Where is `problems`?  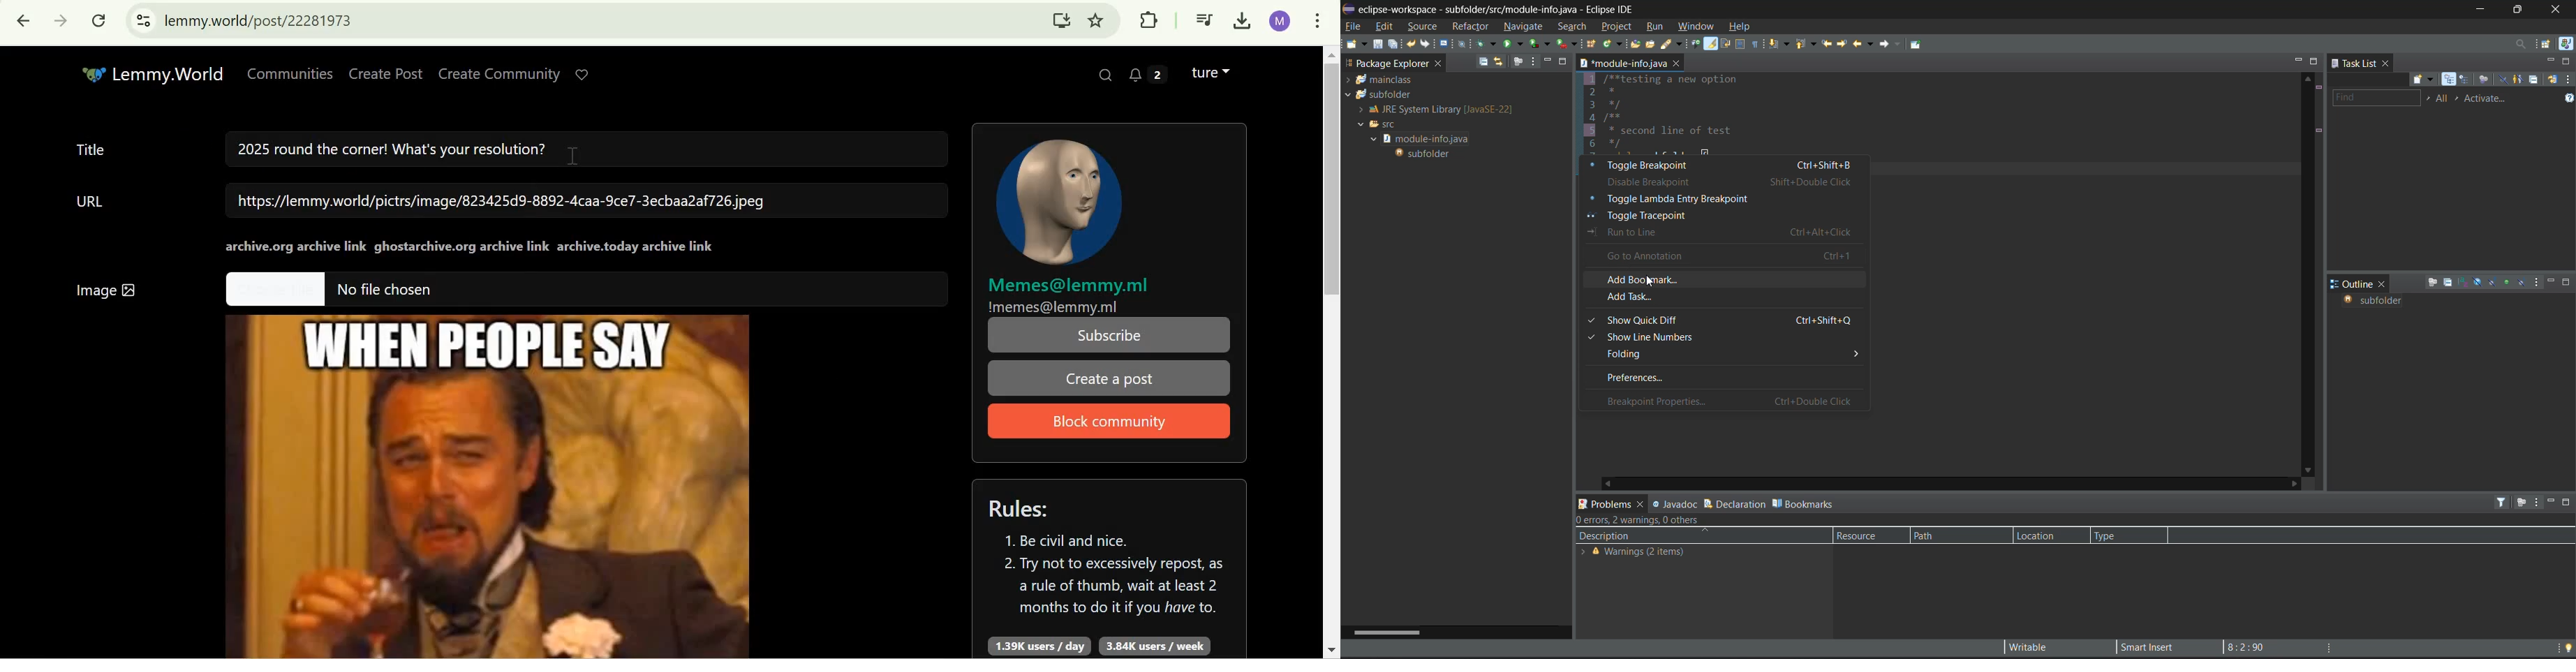
problems is located at coordinates (1612, 503).